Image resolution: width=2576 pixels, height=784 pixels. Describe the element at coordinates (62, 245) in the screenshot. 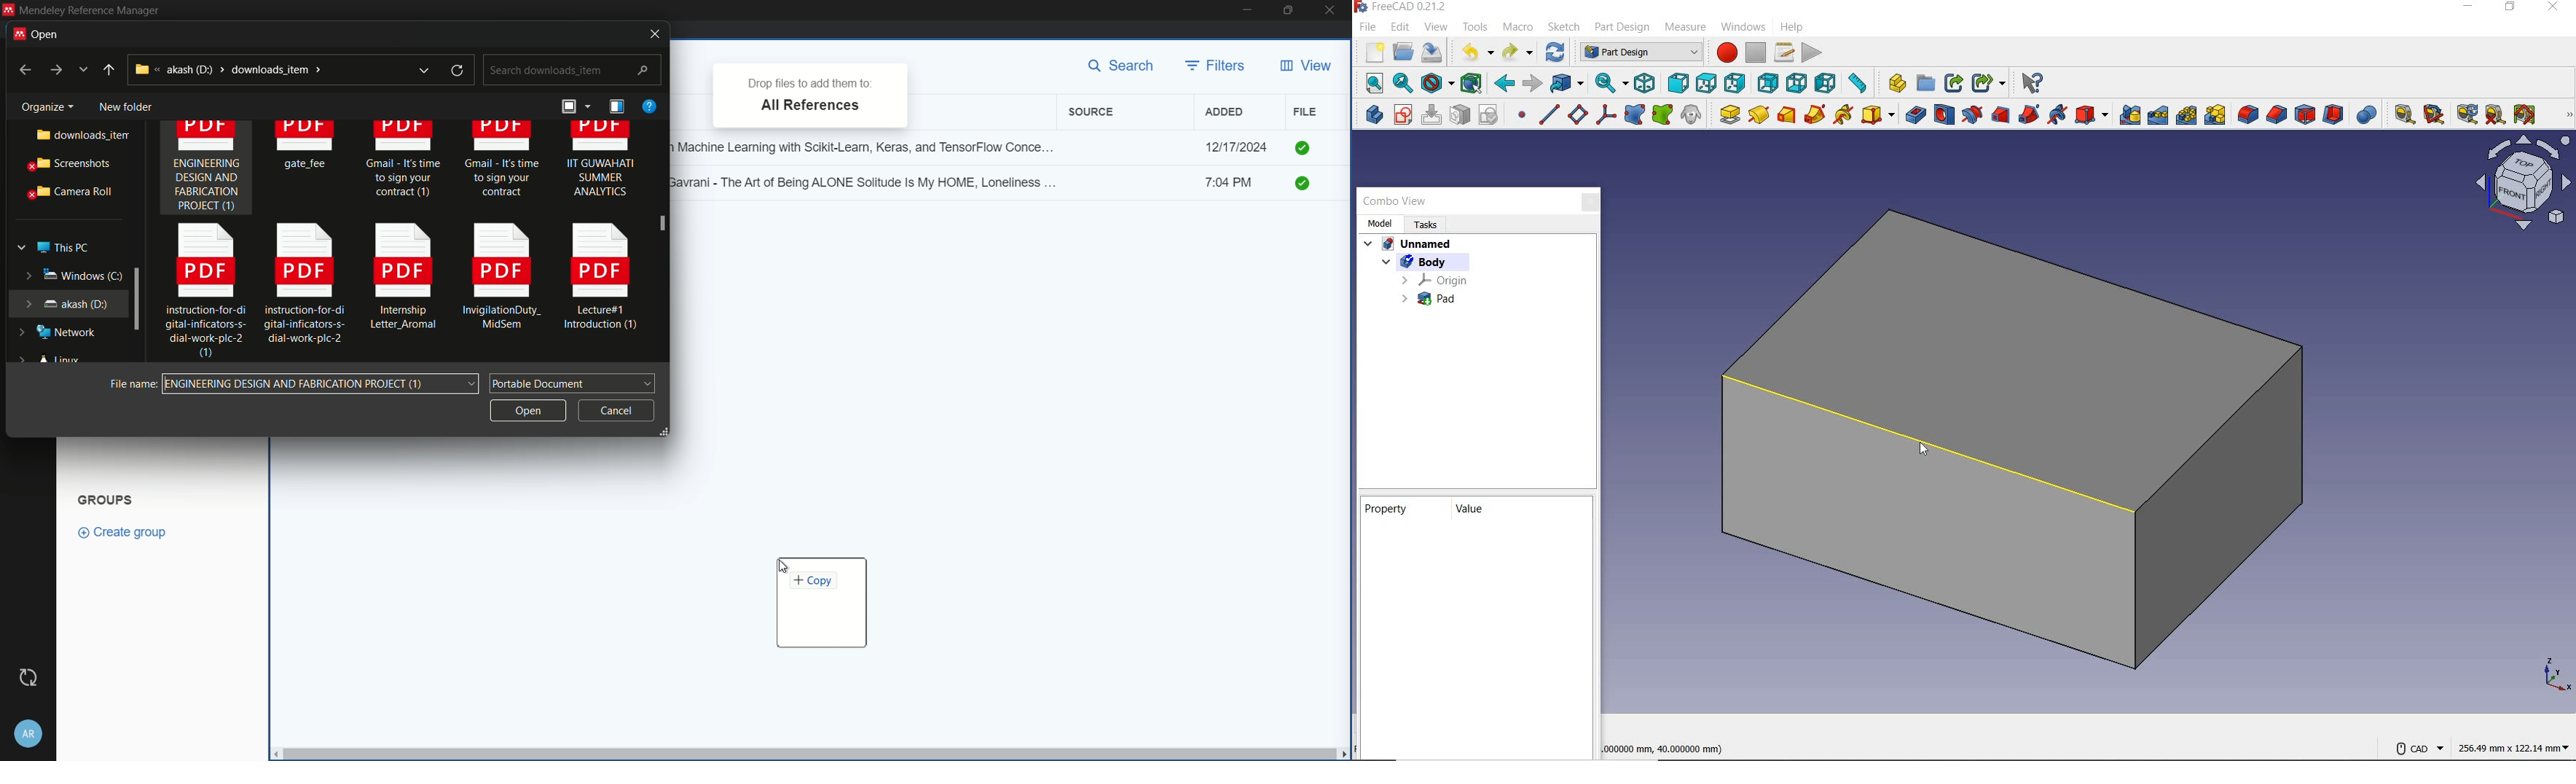

I see `this pc` at that location.